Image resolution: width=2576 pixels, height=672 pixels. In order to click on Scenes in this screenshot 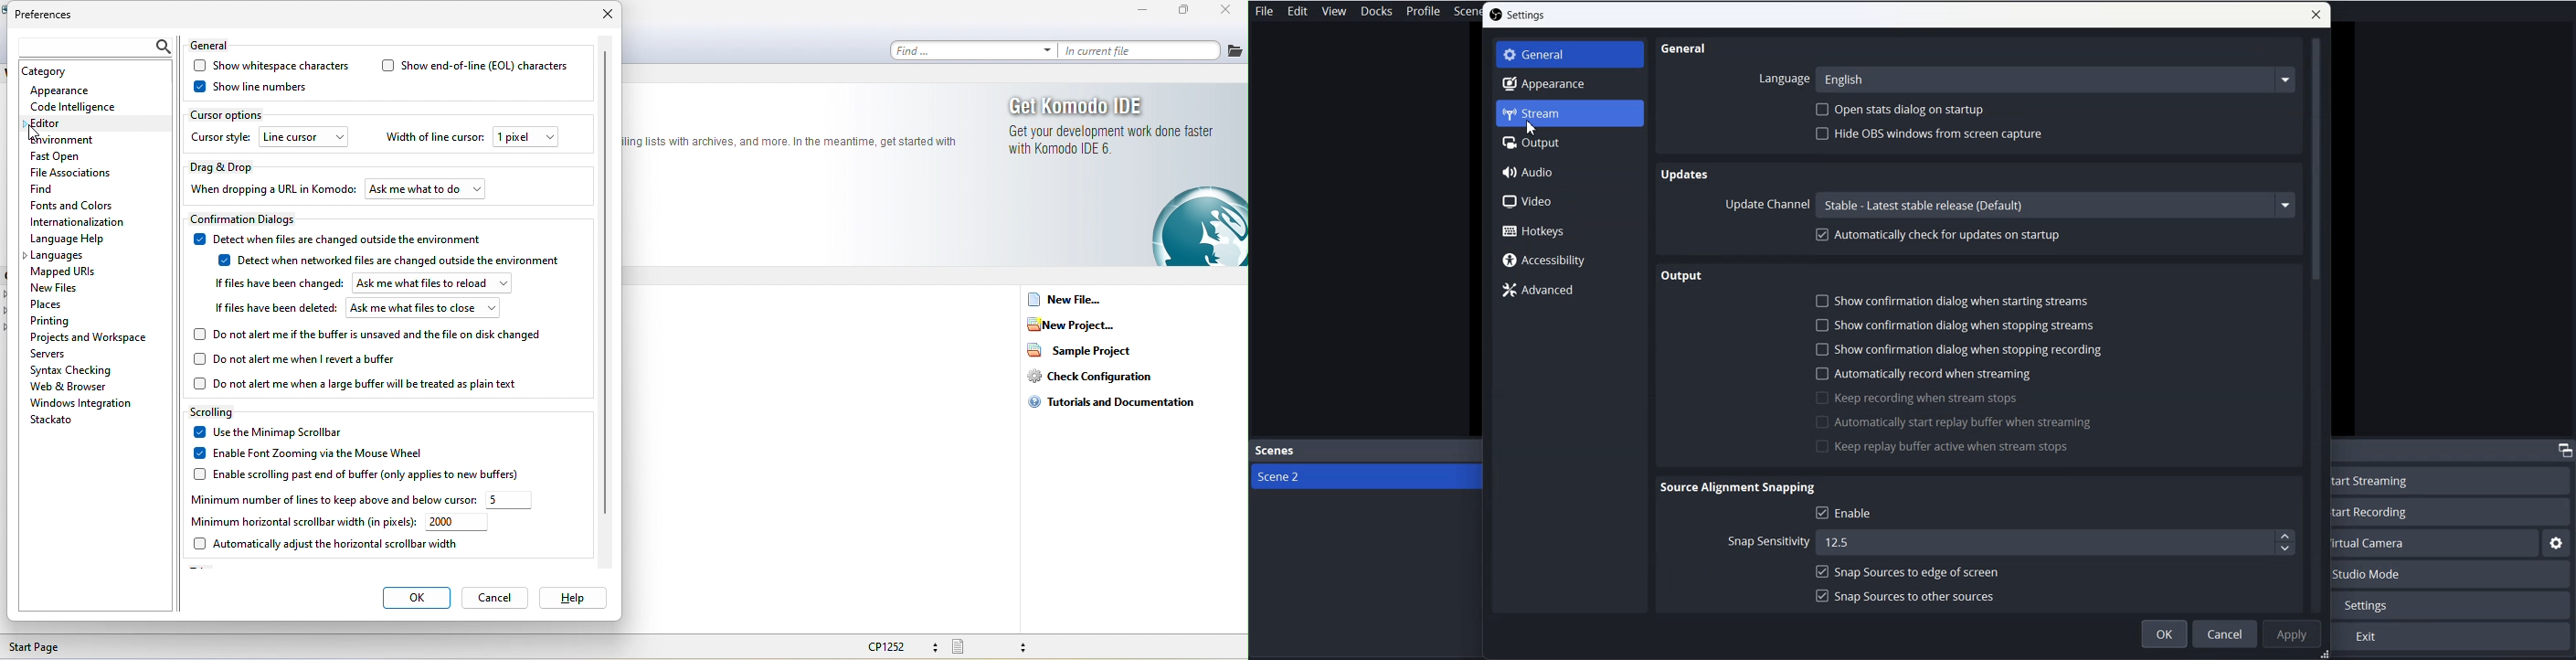, I will do `click(1366, 452)`.